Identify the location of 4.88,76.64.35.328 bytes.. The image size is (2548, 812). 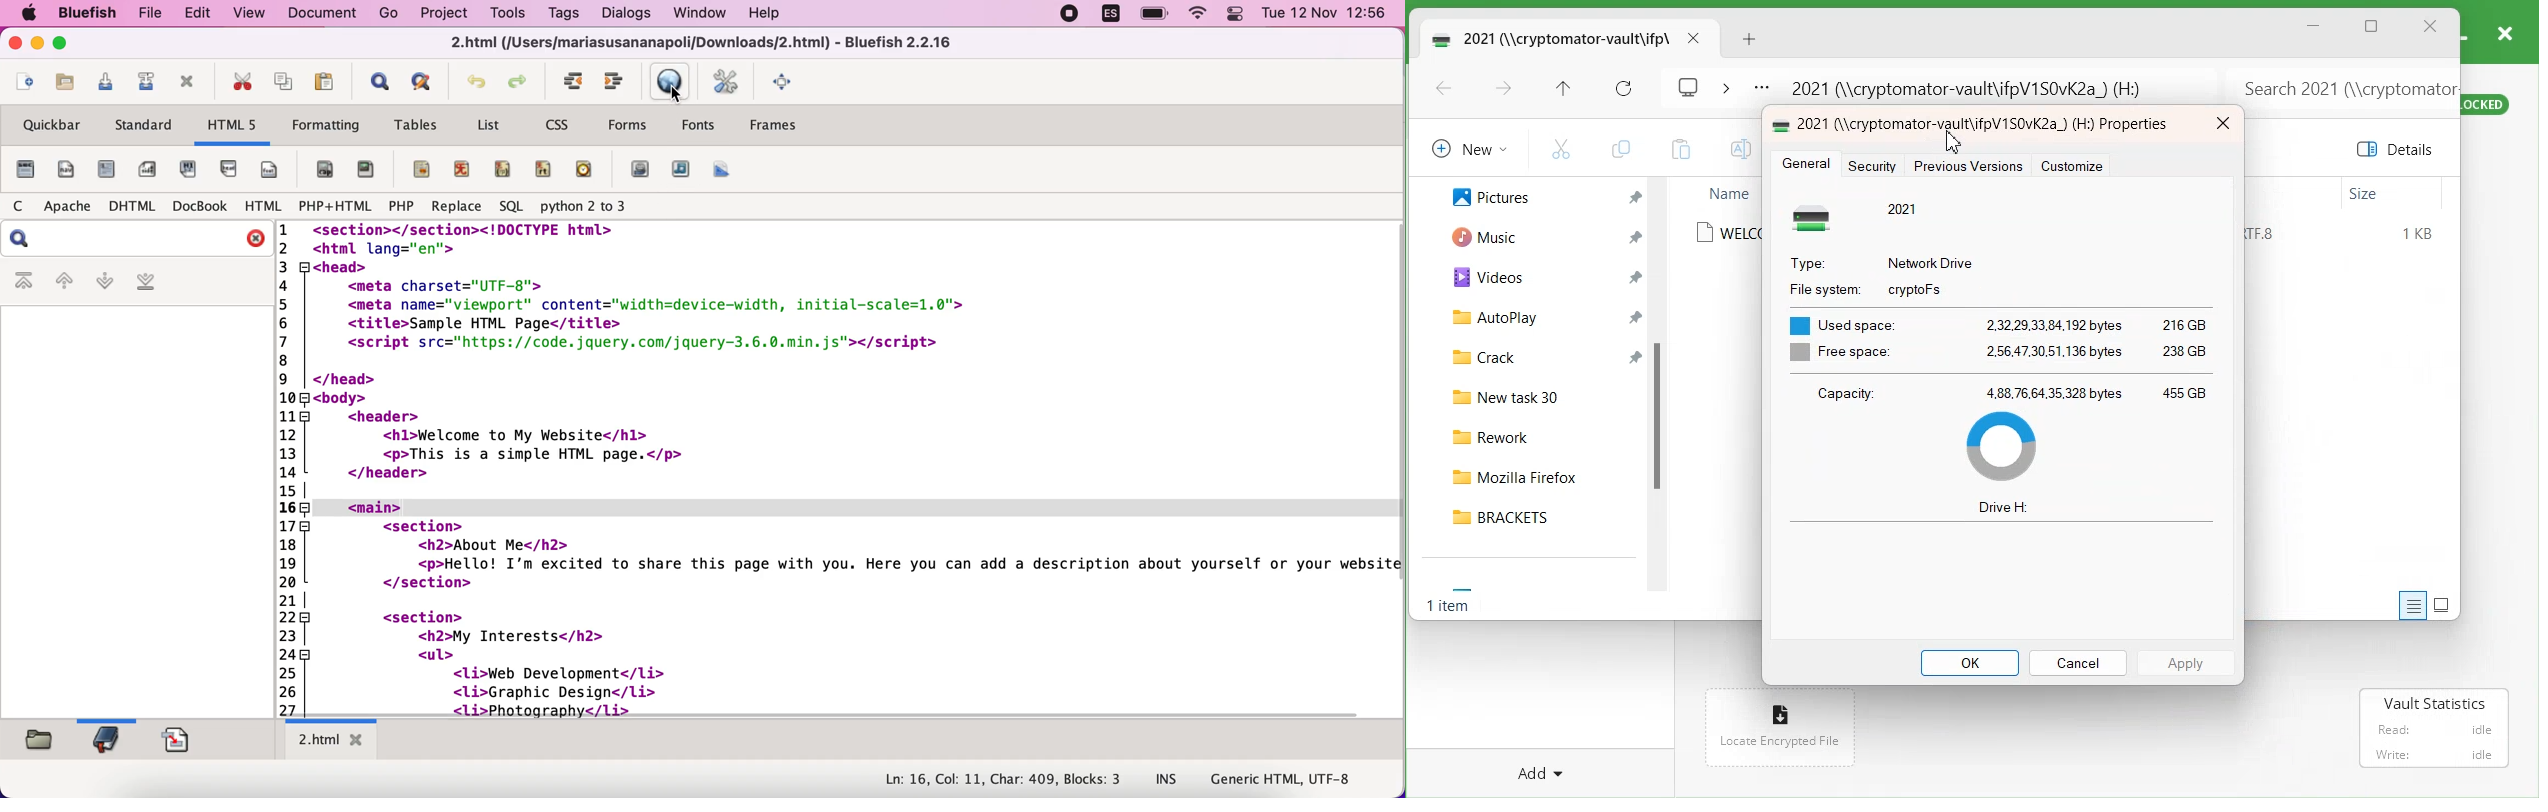
(2055, 392).